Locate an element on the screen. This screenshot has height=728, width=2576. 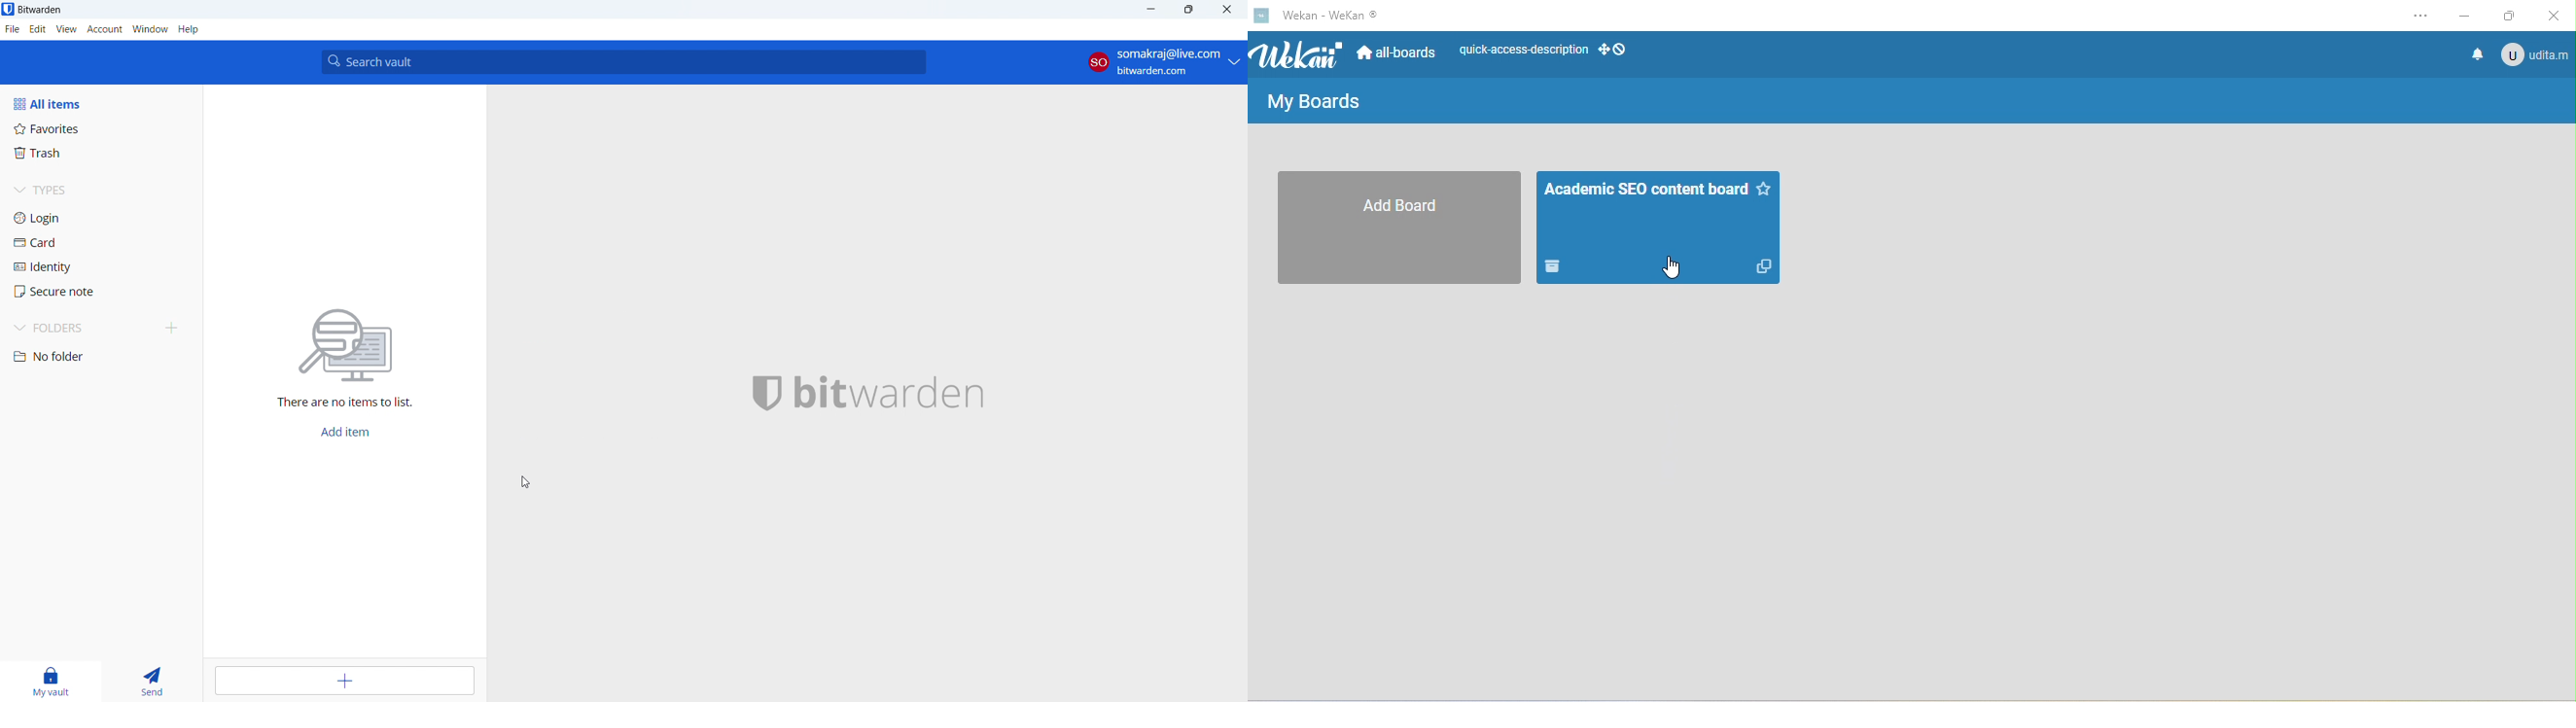
types is located at coordinates (99, 189).